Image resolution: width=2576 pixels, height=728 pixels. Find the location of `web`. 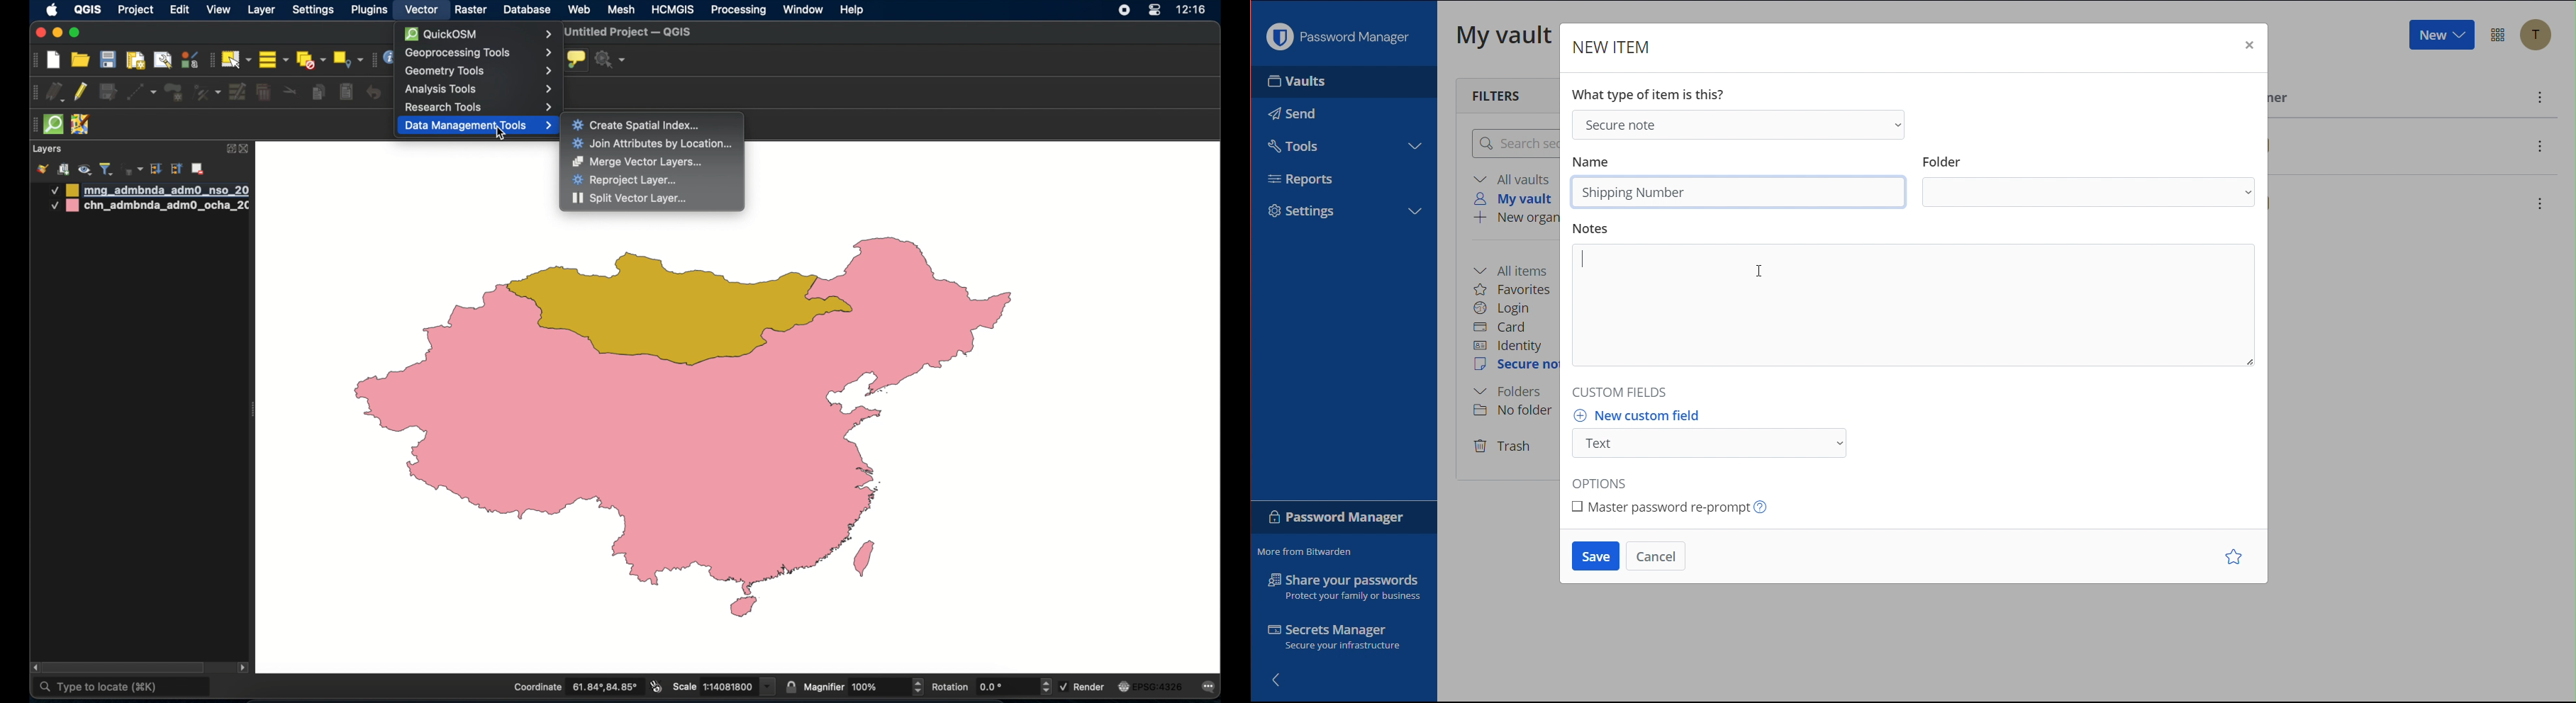

web is located at coordinates (580, 9).